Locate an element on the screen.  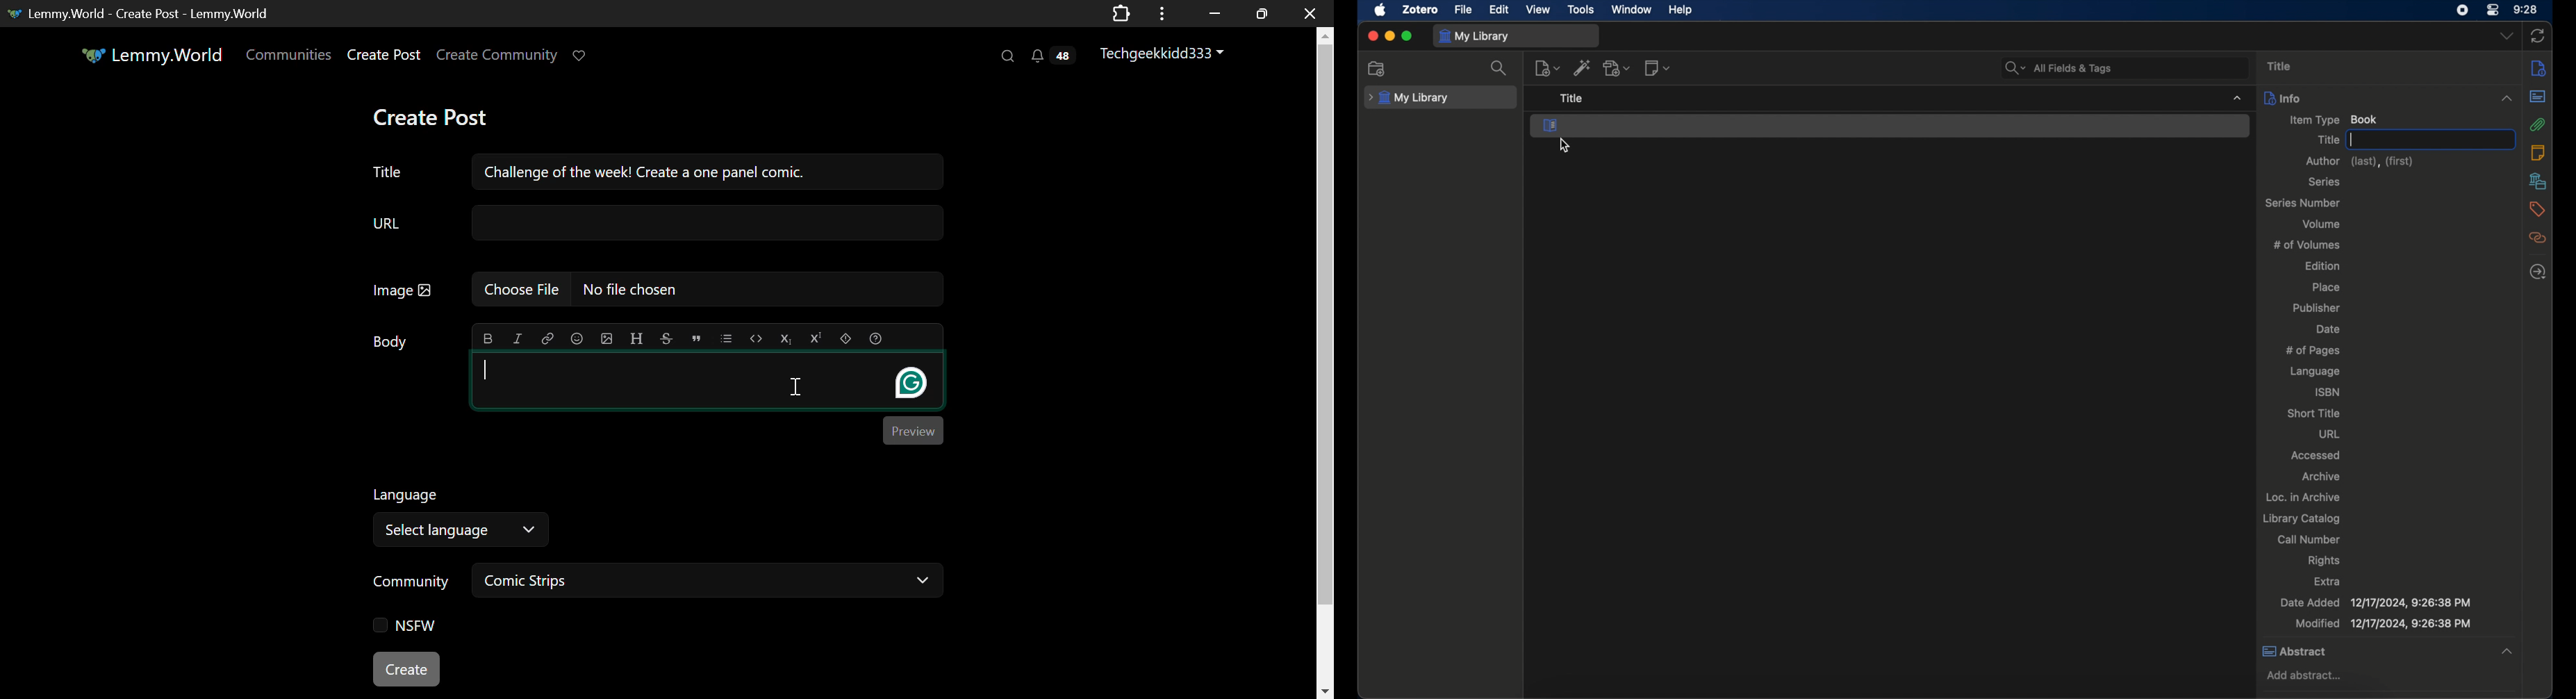
Language is located at coordinates (405, 495).